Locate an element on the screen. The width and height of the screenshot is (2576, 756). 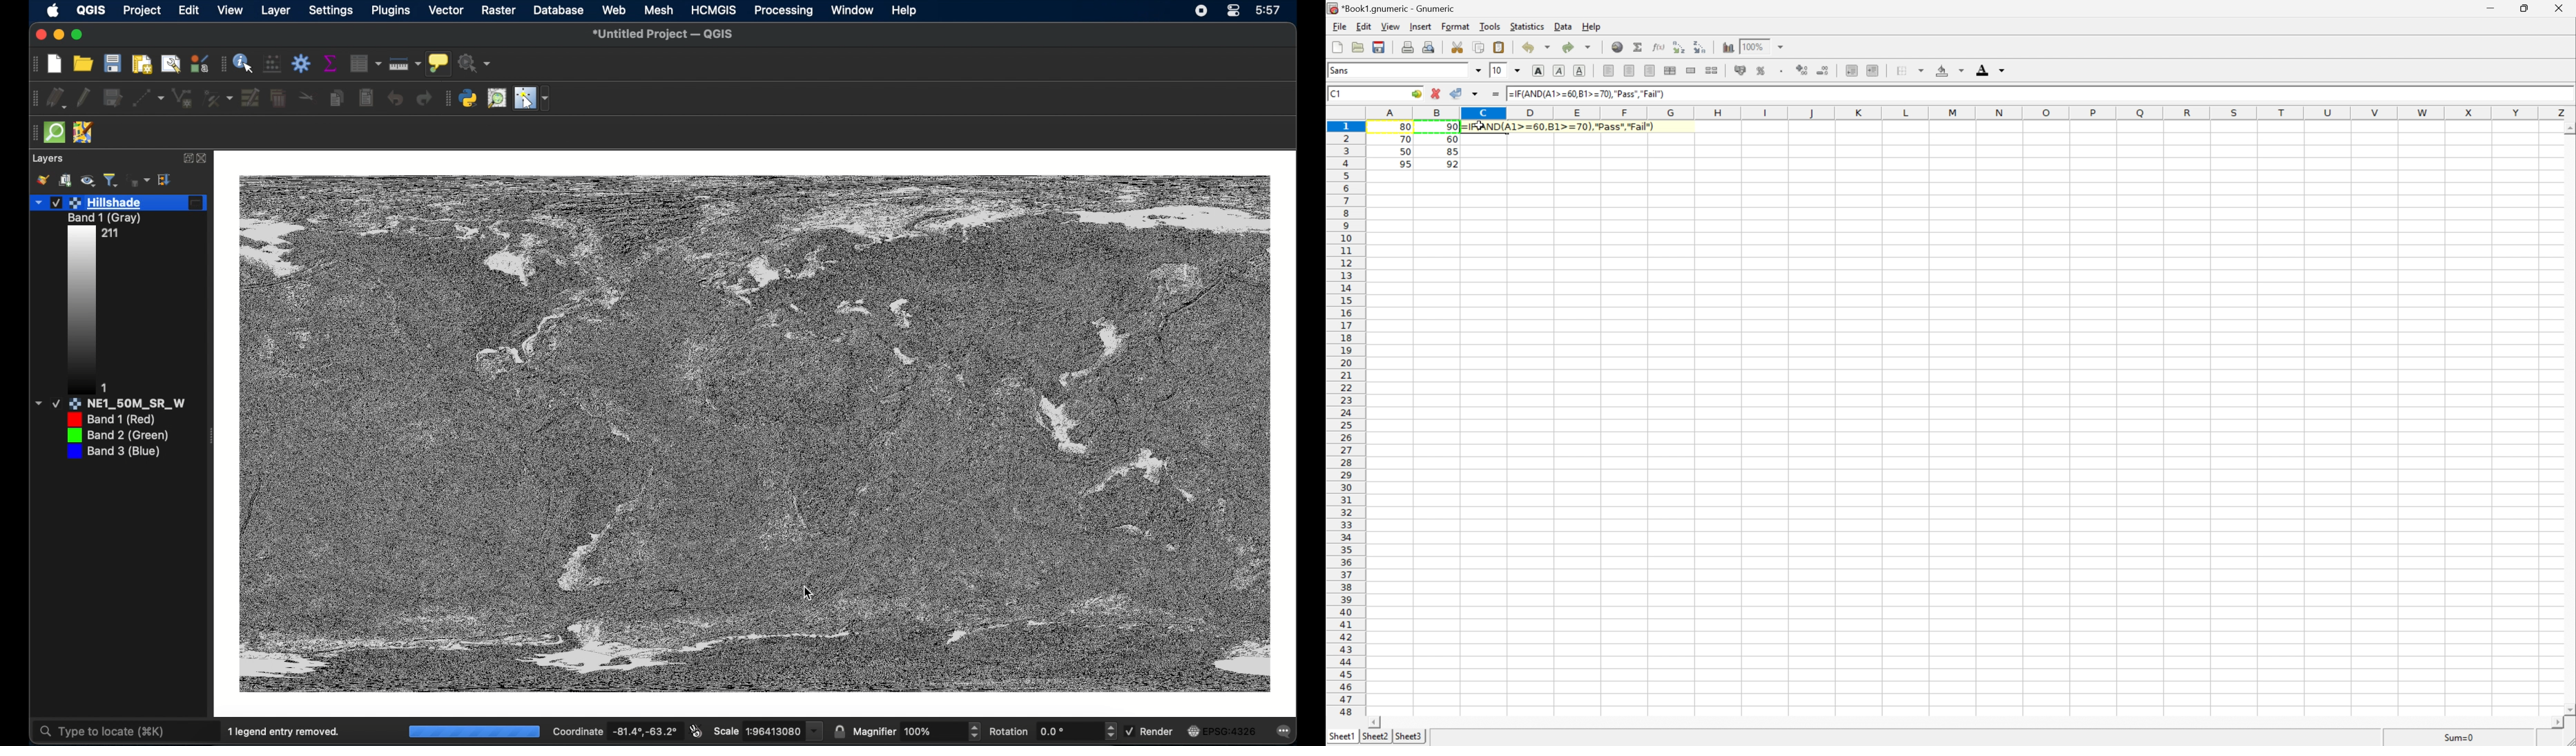
Accept changes in multiple changes is located at coordinates (1477, 94).